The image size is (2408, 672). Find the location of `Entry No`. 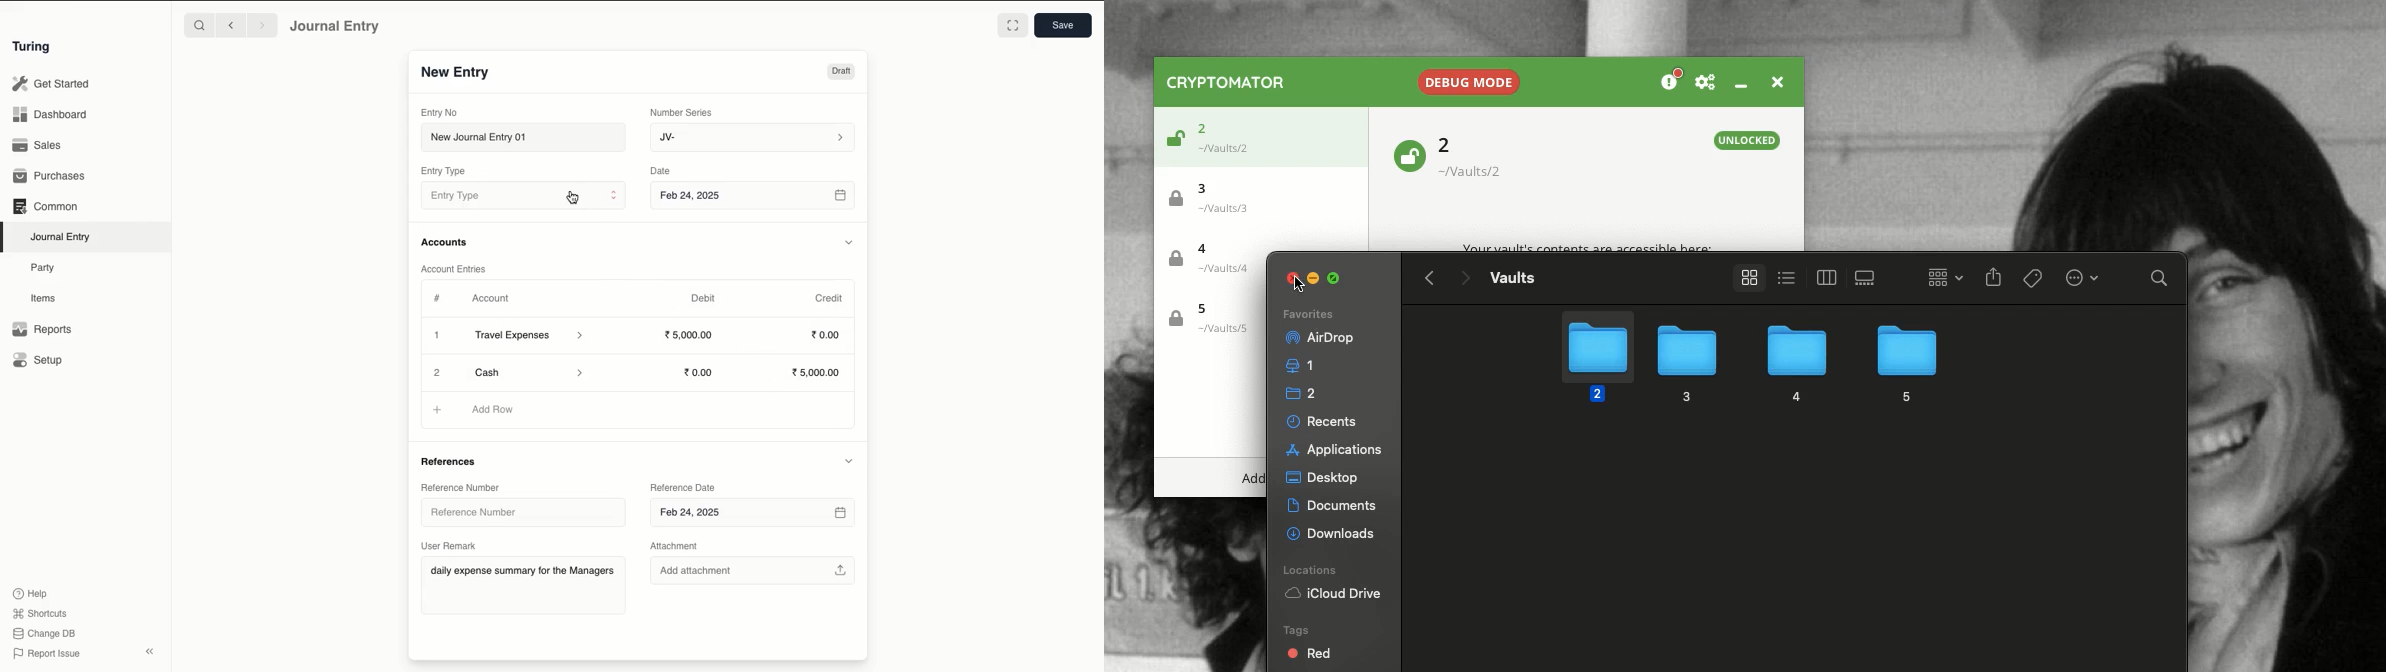

Entry No is located at coordinates (440, 113).